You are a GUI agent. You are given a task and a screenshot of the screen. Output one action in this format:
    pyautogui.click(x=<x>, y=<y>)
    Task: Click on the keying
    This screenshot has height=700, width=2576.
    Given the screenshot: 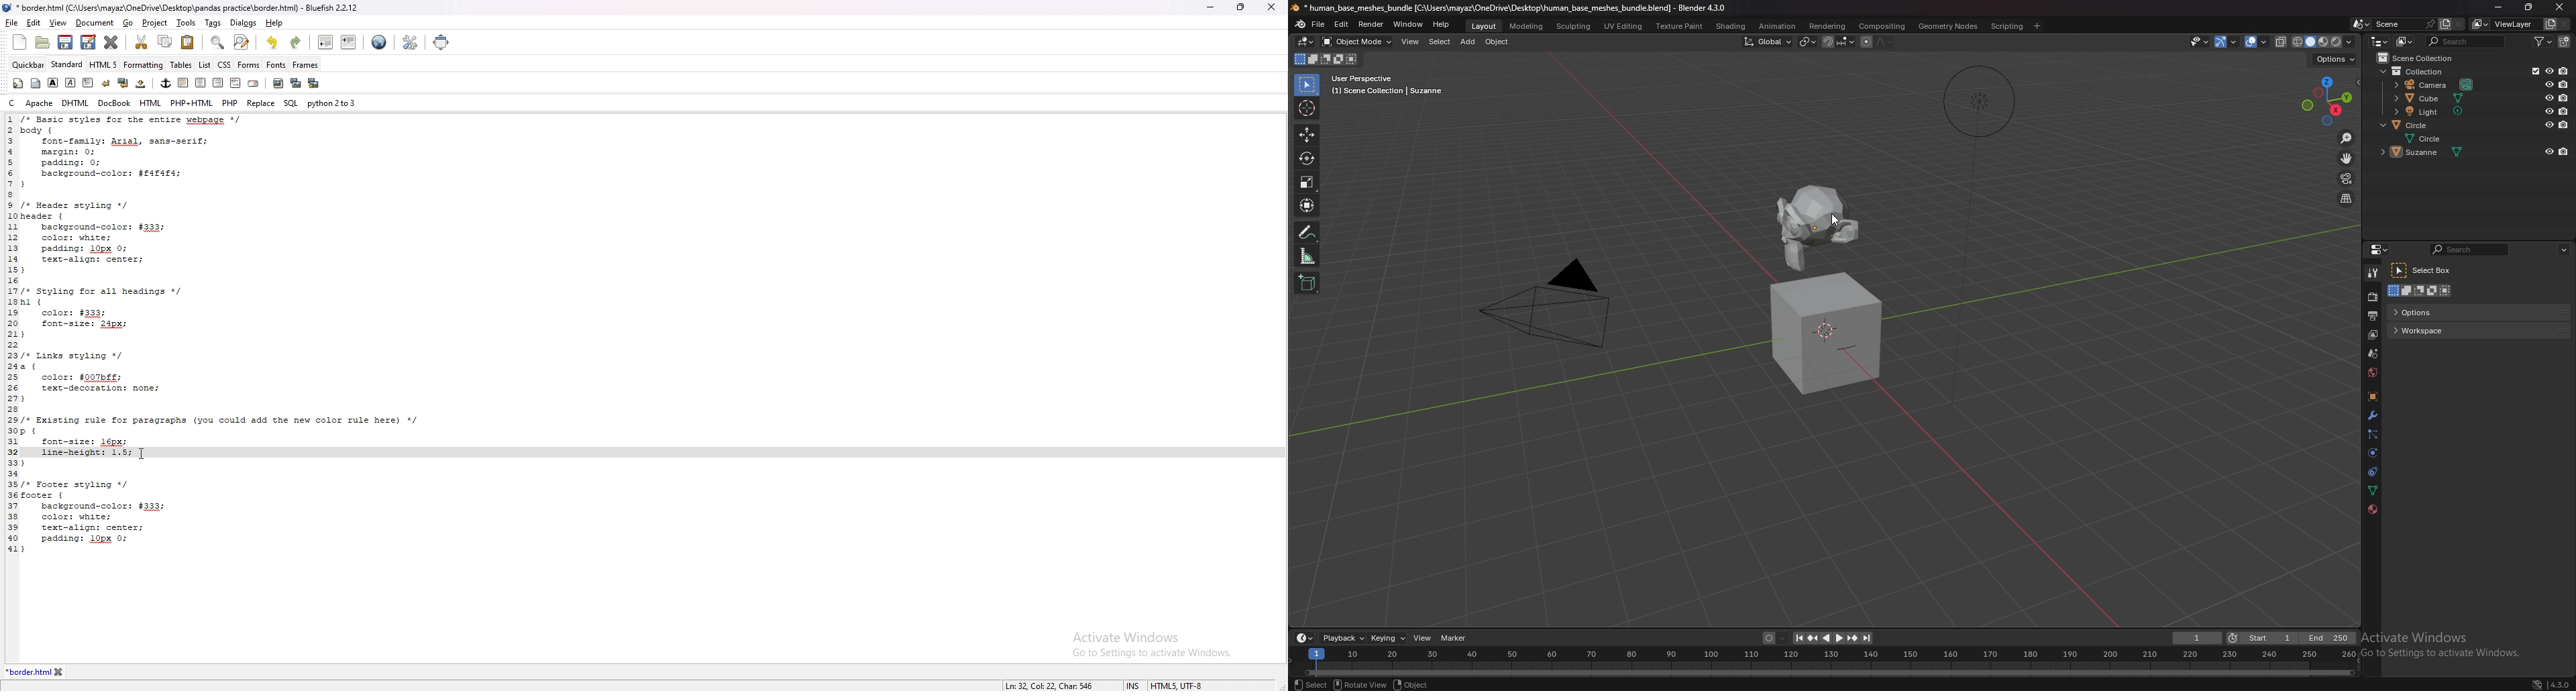 What is the action you would take?
    pyautogui.click(x=1387, y=637)
    